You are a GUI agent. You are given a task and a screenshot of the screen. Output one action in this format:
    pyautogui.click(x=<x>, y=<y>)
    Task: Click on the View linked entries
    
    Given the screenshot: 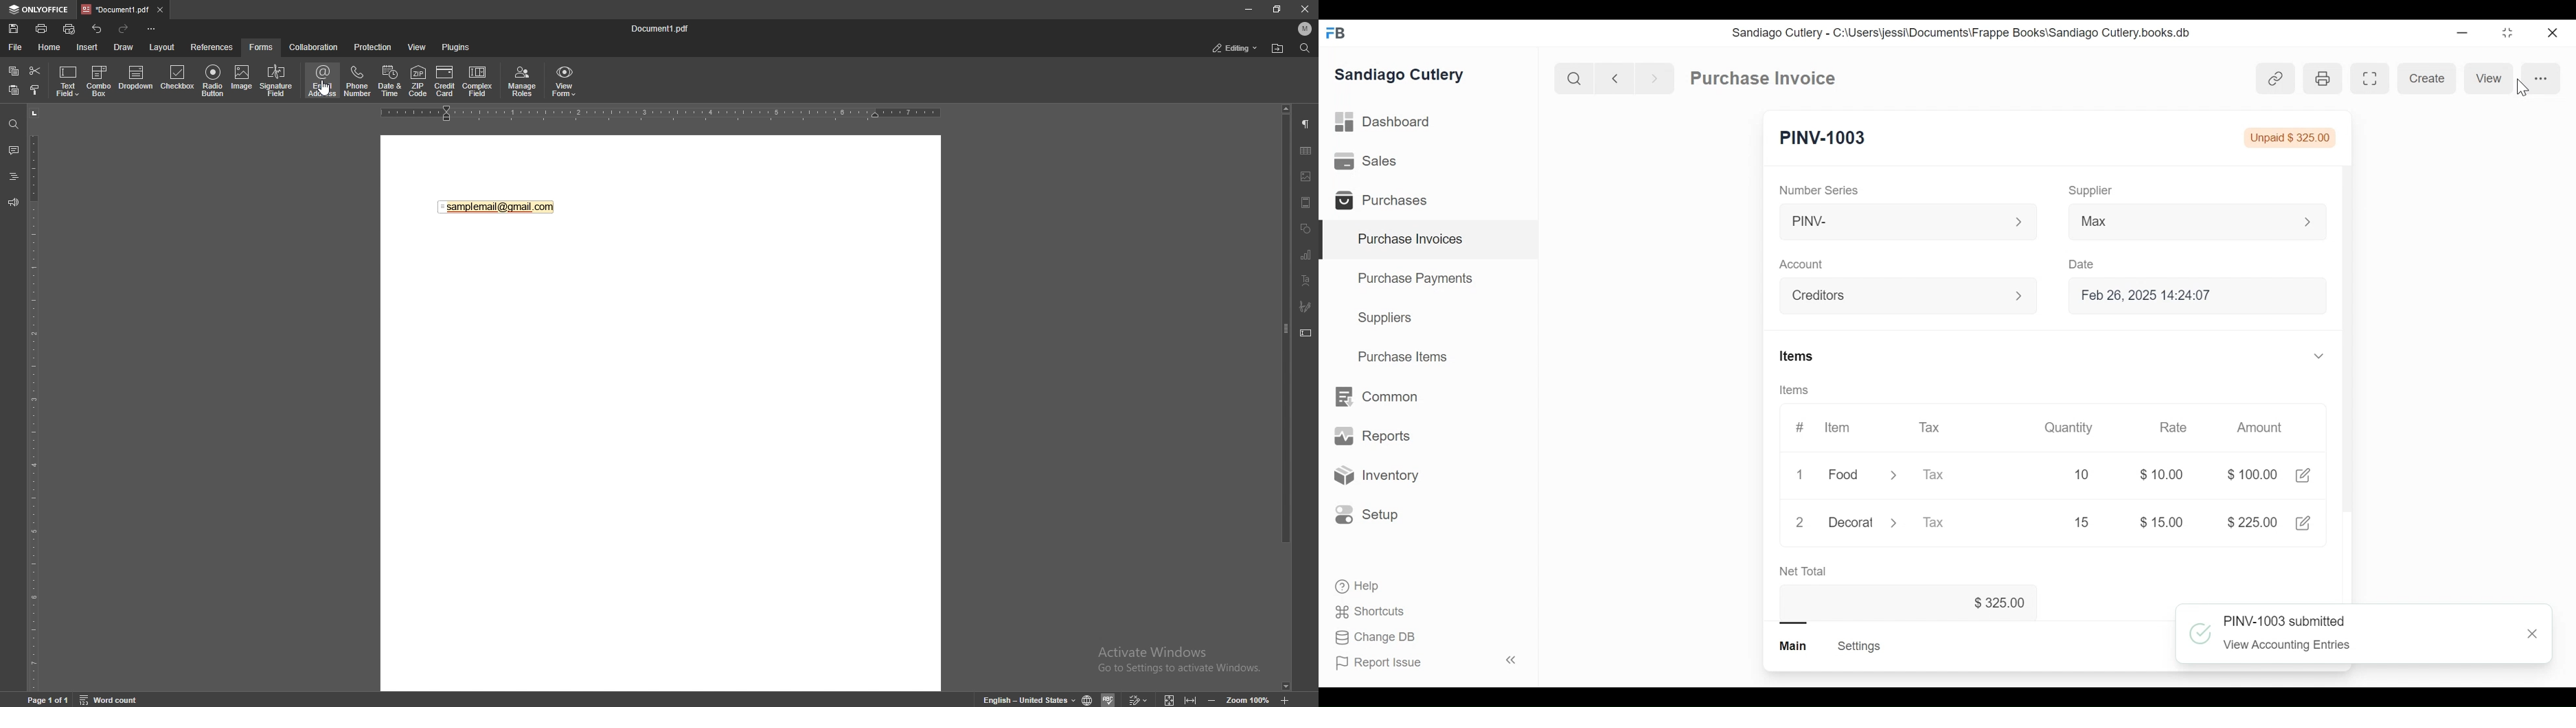 What is the action you would take?
    pyautogui.click(x=2275, y=78)
    